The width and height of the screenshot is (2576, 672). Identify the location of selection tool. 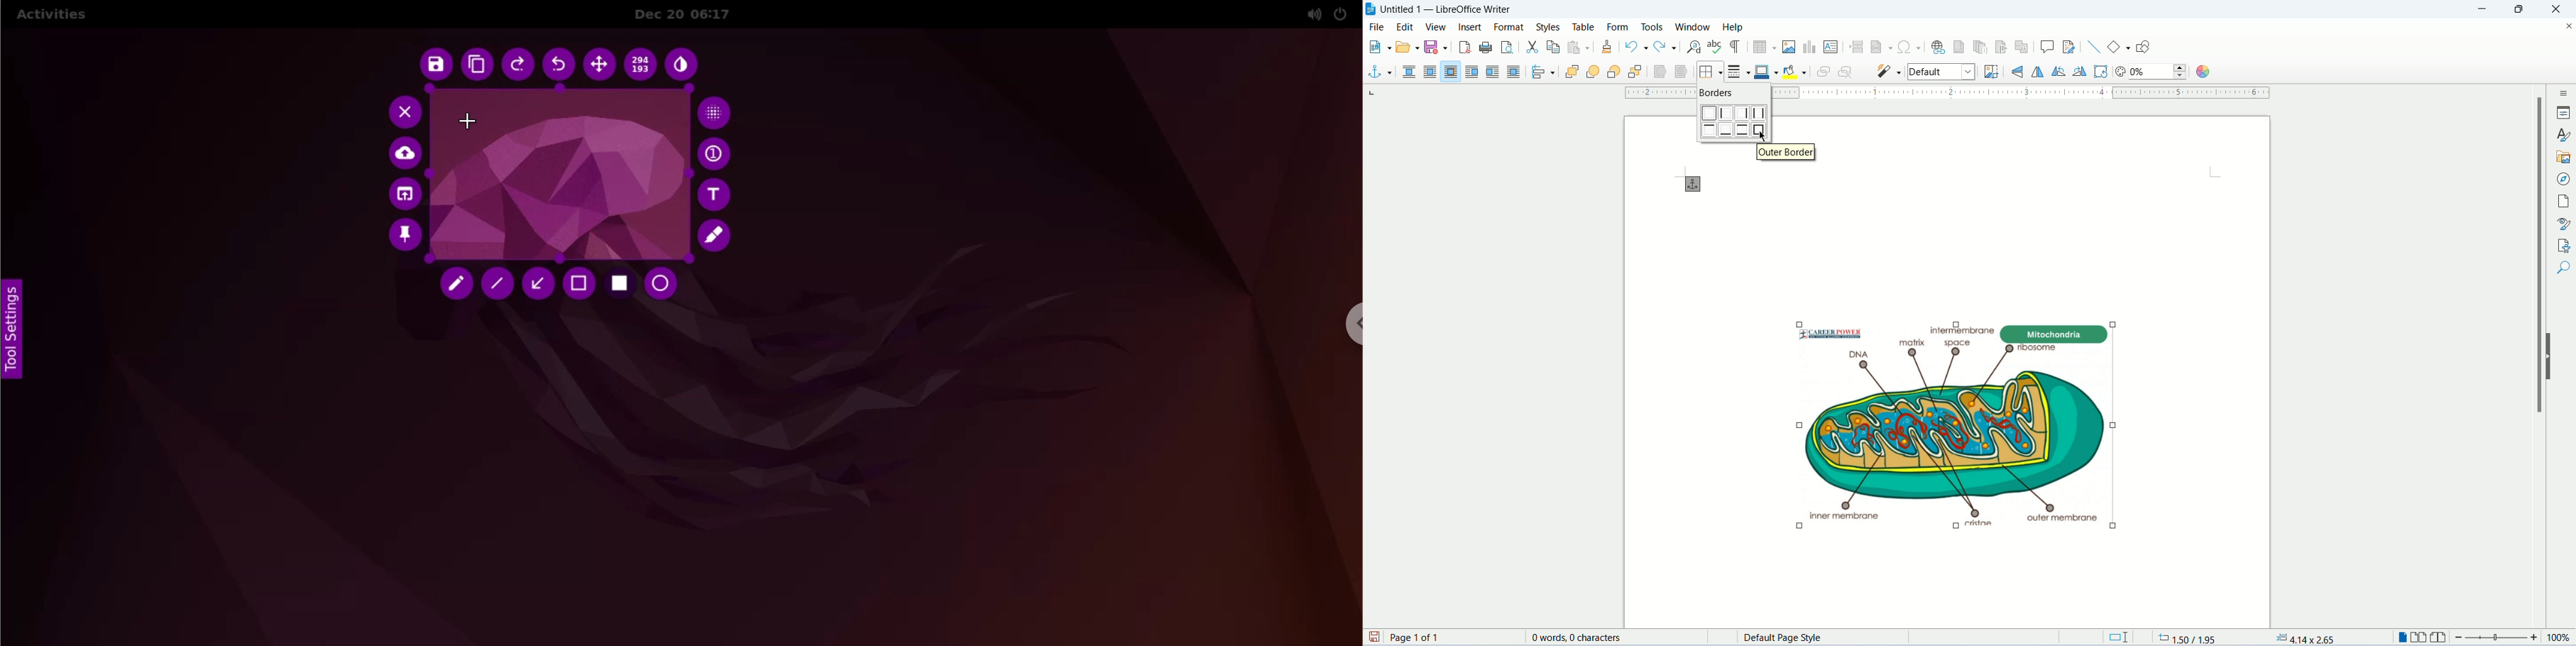
(580, 285).